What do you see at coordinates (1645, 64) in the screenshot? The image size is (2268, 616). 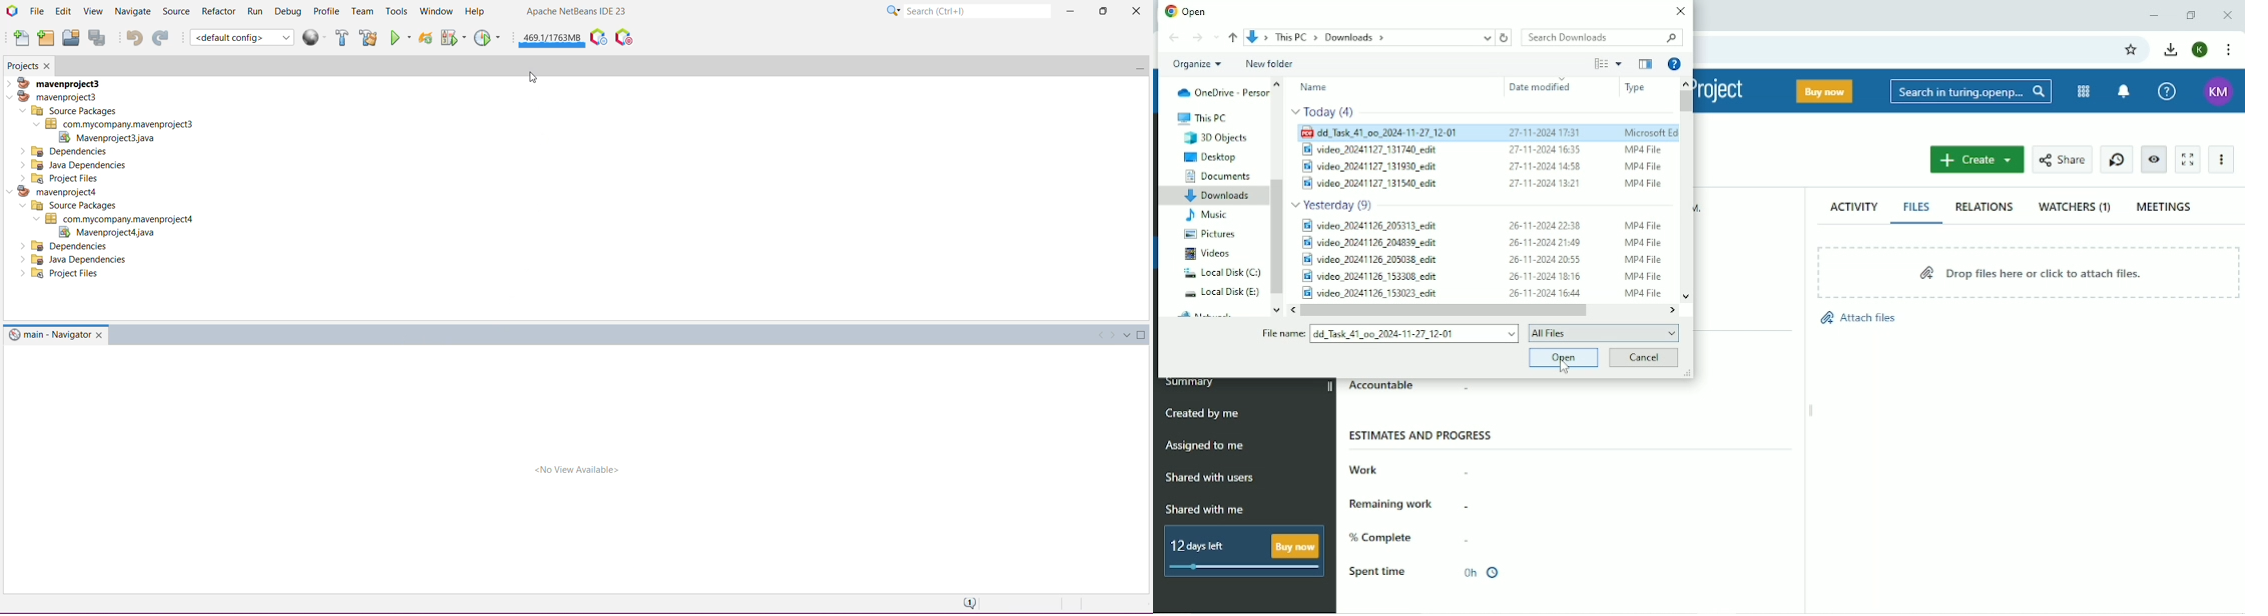 I see `Show the previous pane` at bounding box center [1645, 64].